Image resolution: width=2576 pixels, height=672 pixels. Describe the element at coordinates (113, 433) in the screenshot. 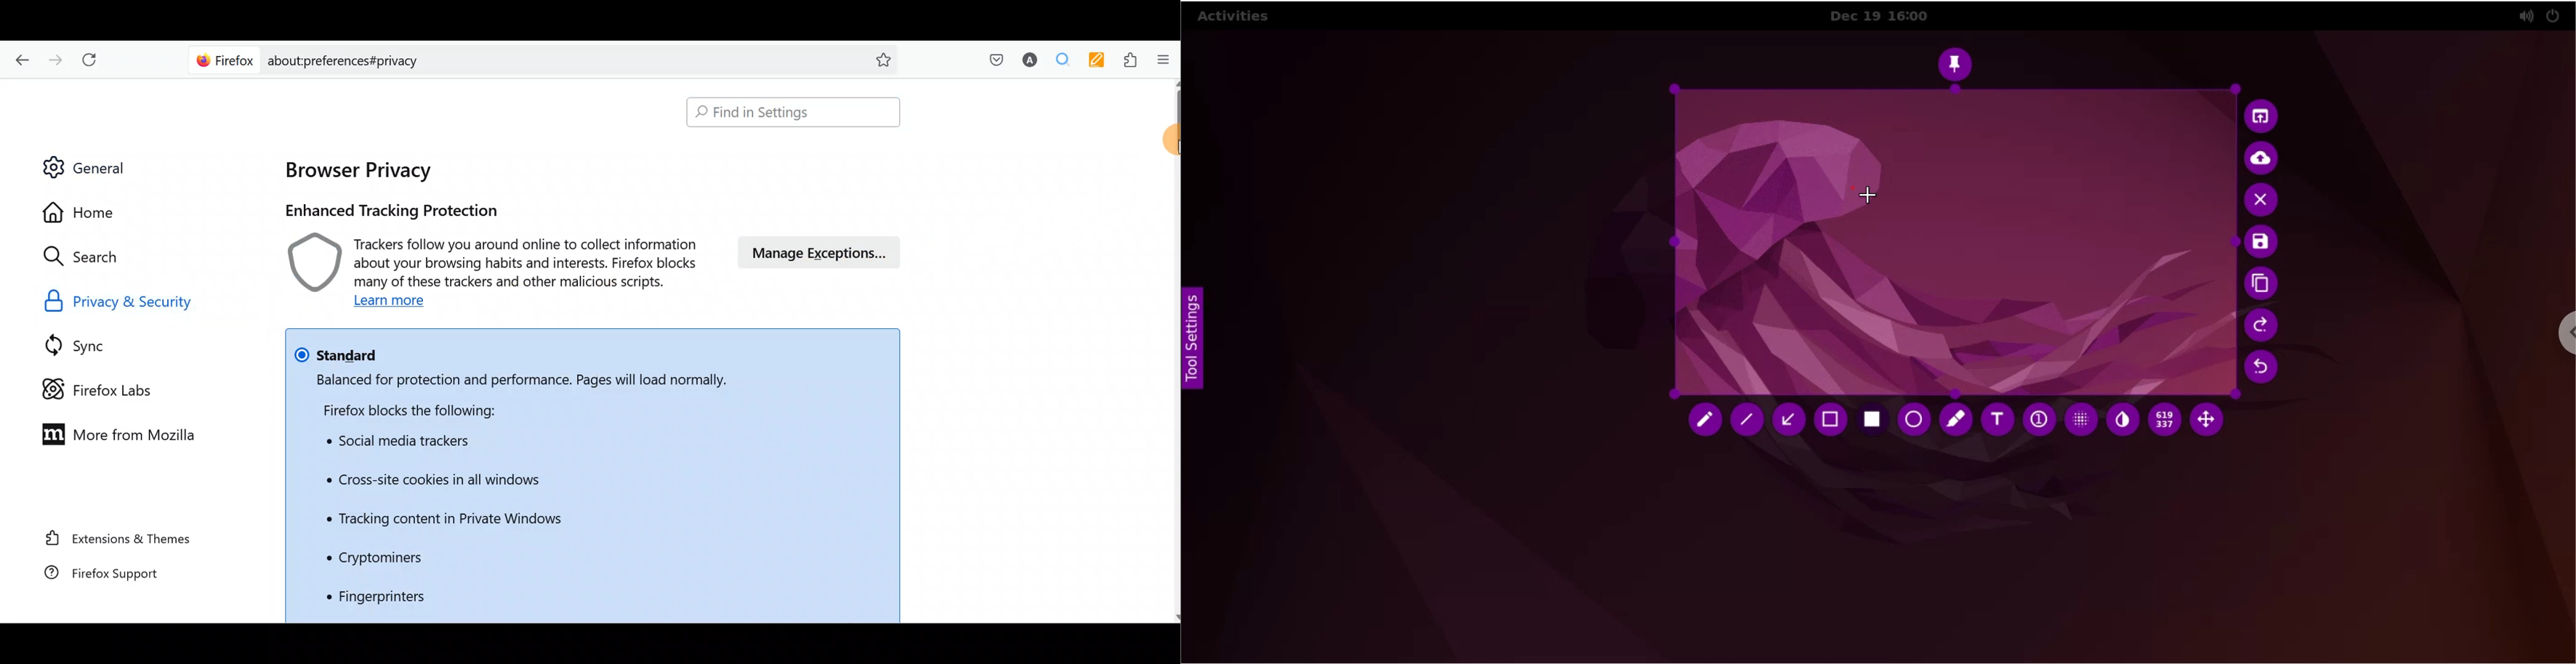

I see `More from Mozilla` at that location.